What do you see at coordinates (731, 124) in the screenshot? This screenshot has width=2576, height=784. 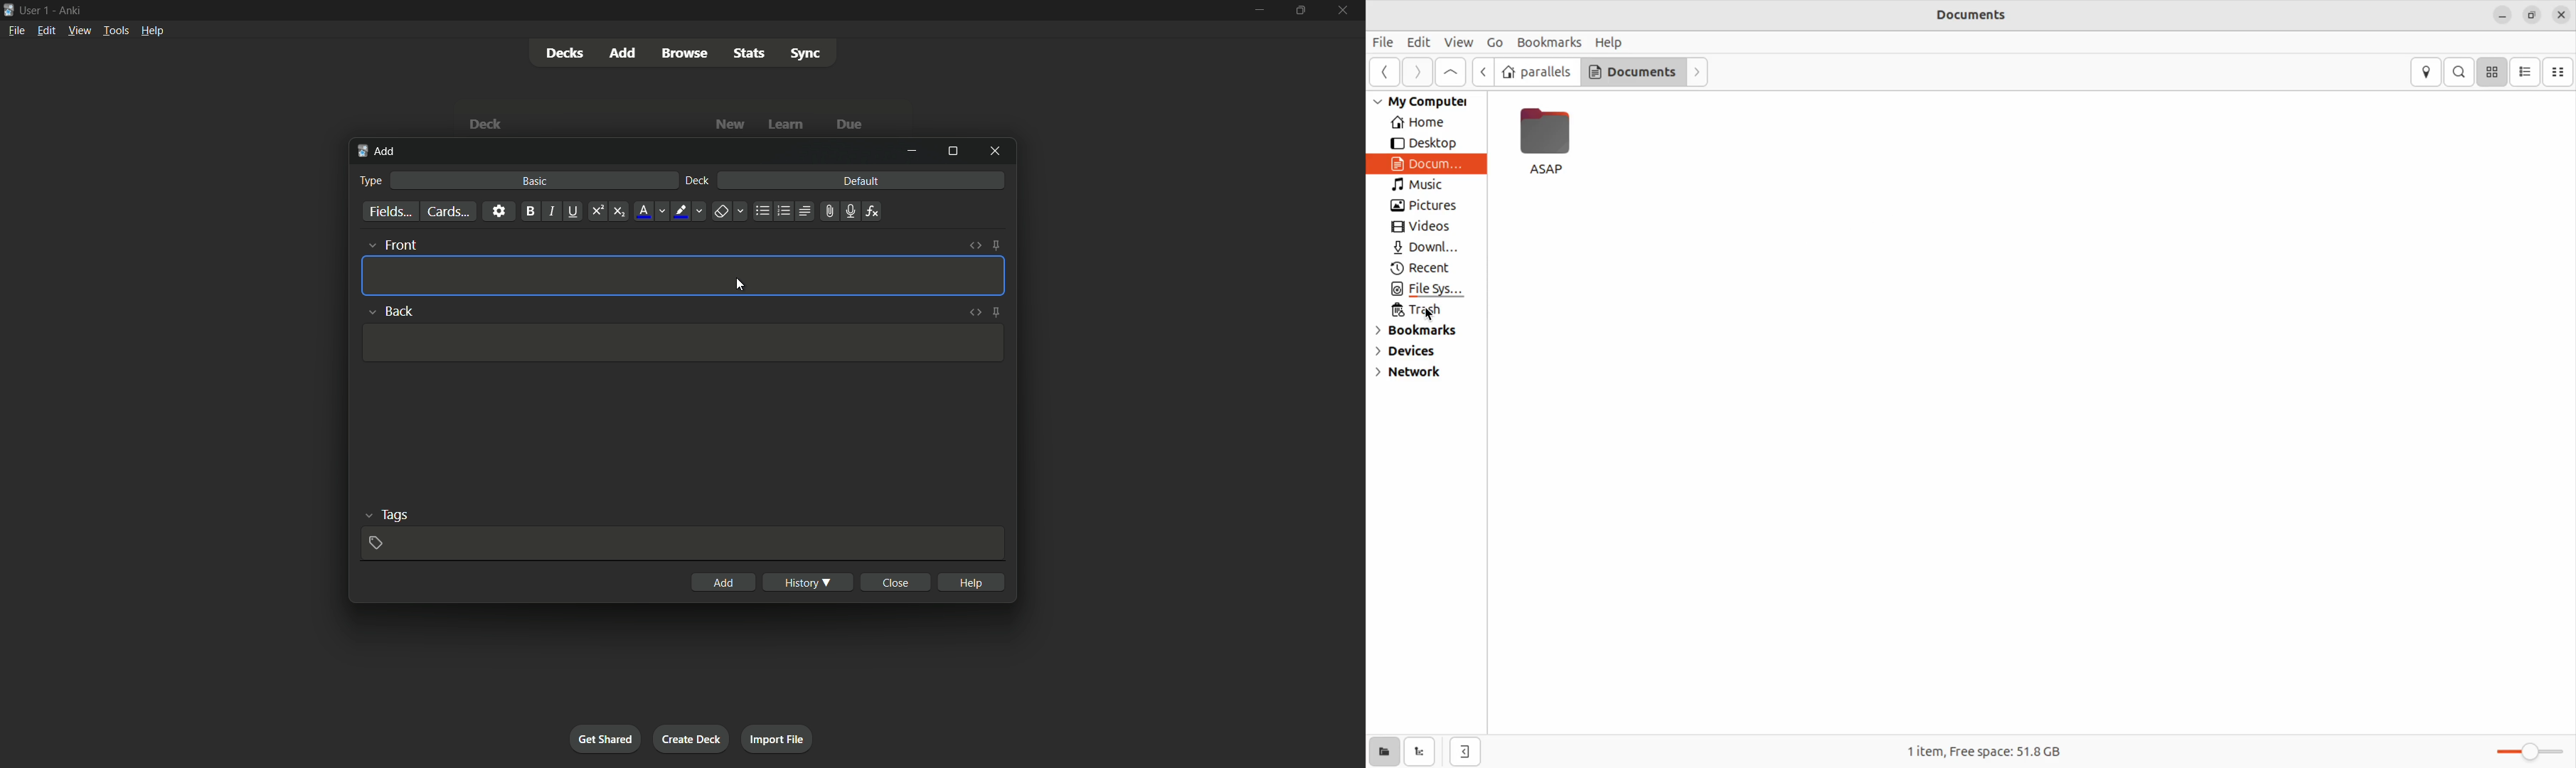 I see `new` at bounding box center [731, 124].